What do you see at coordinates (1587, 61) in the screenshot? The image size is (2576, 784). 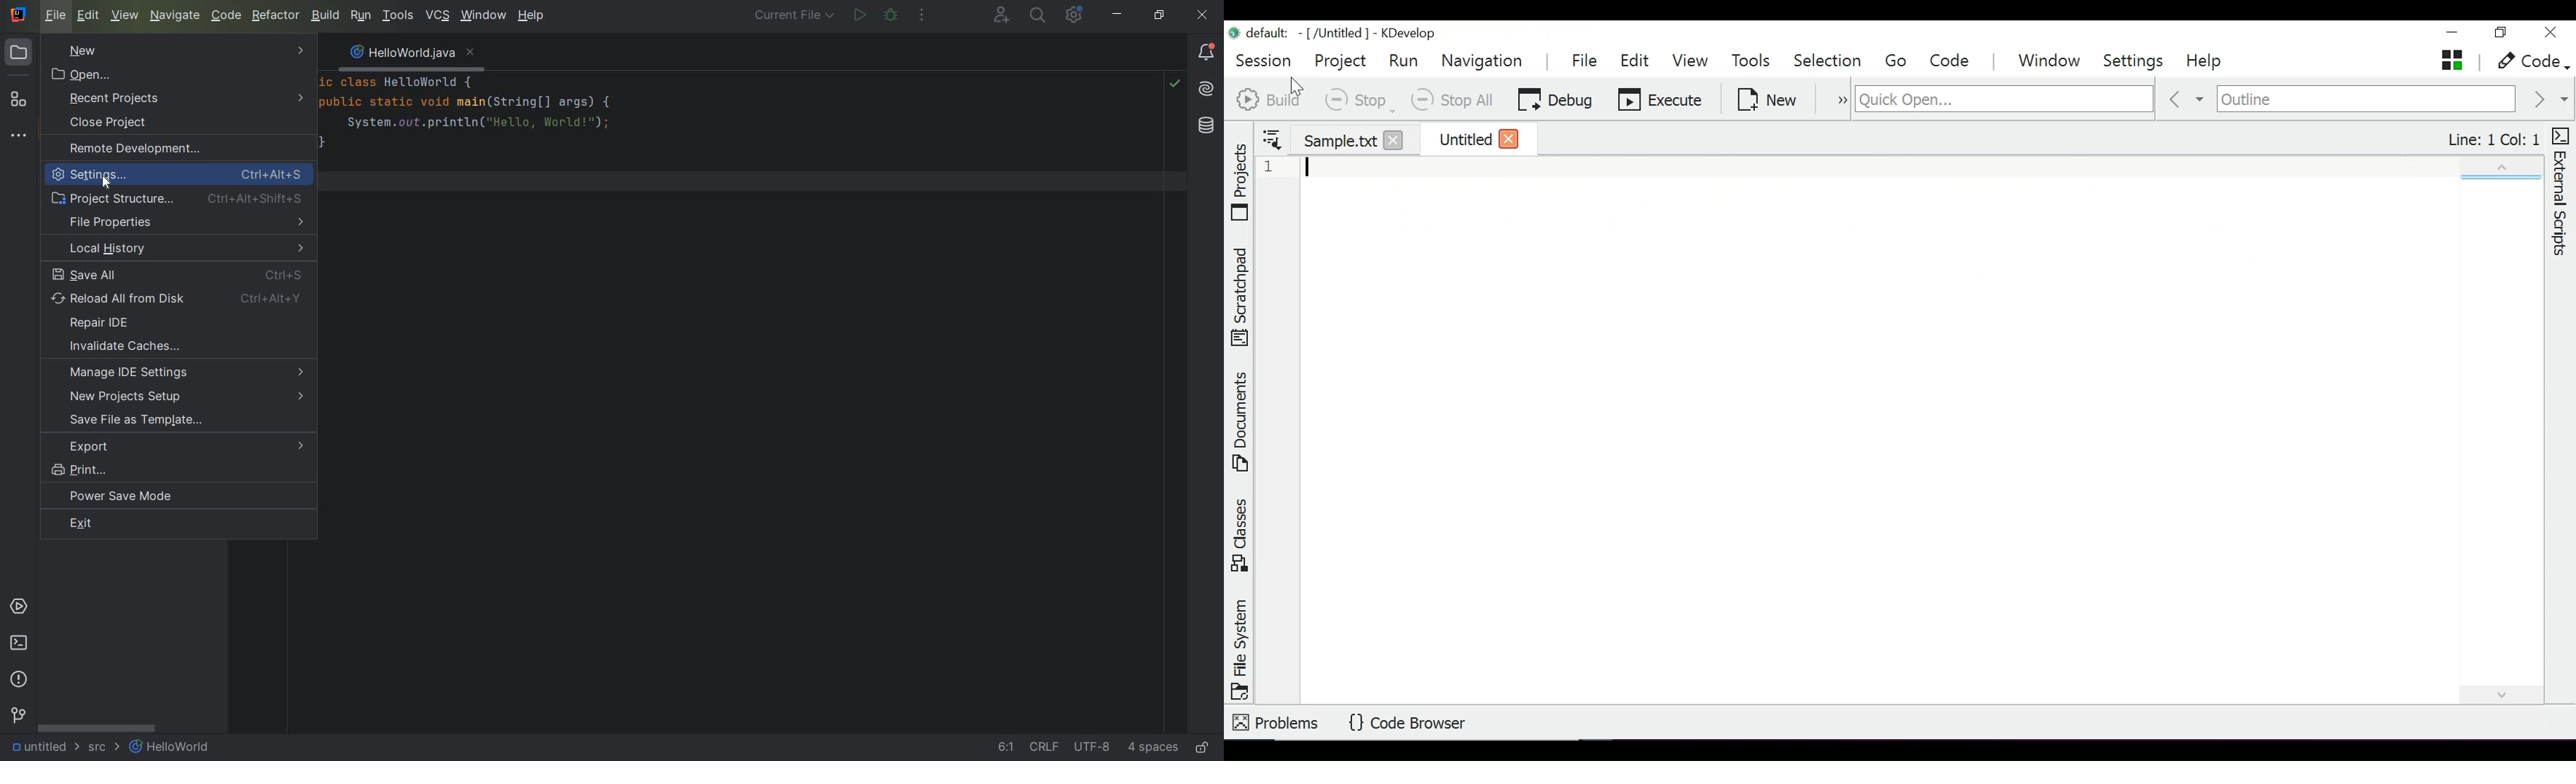 I see `File` at bounding box center [1587, 61].